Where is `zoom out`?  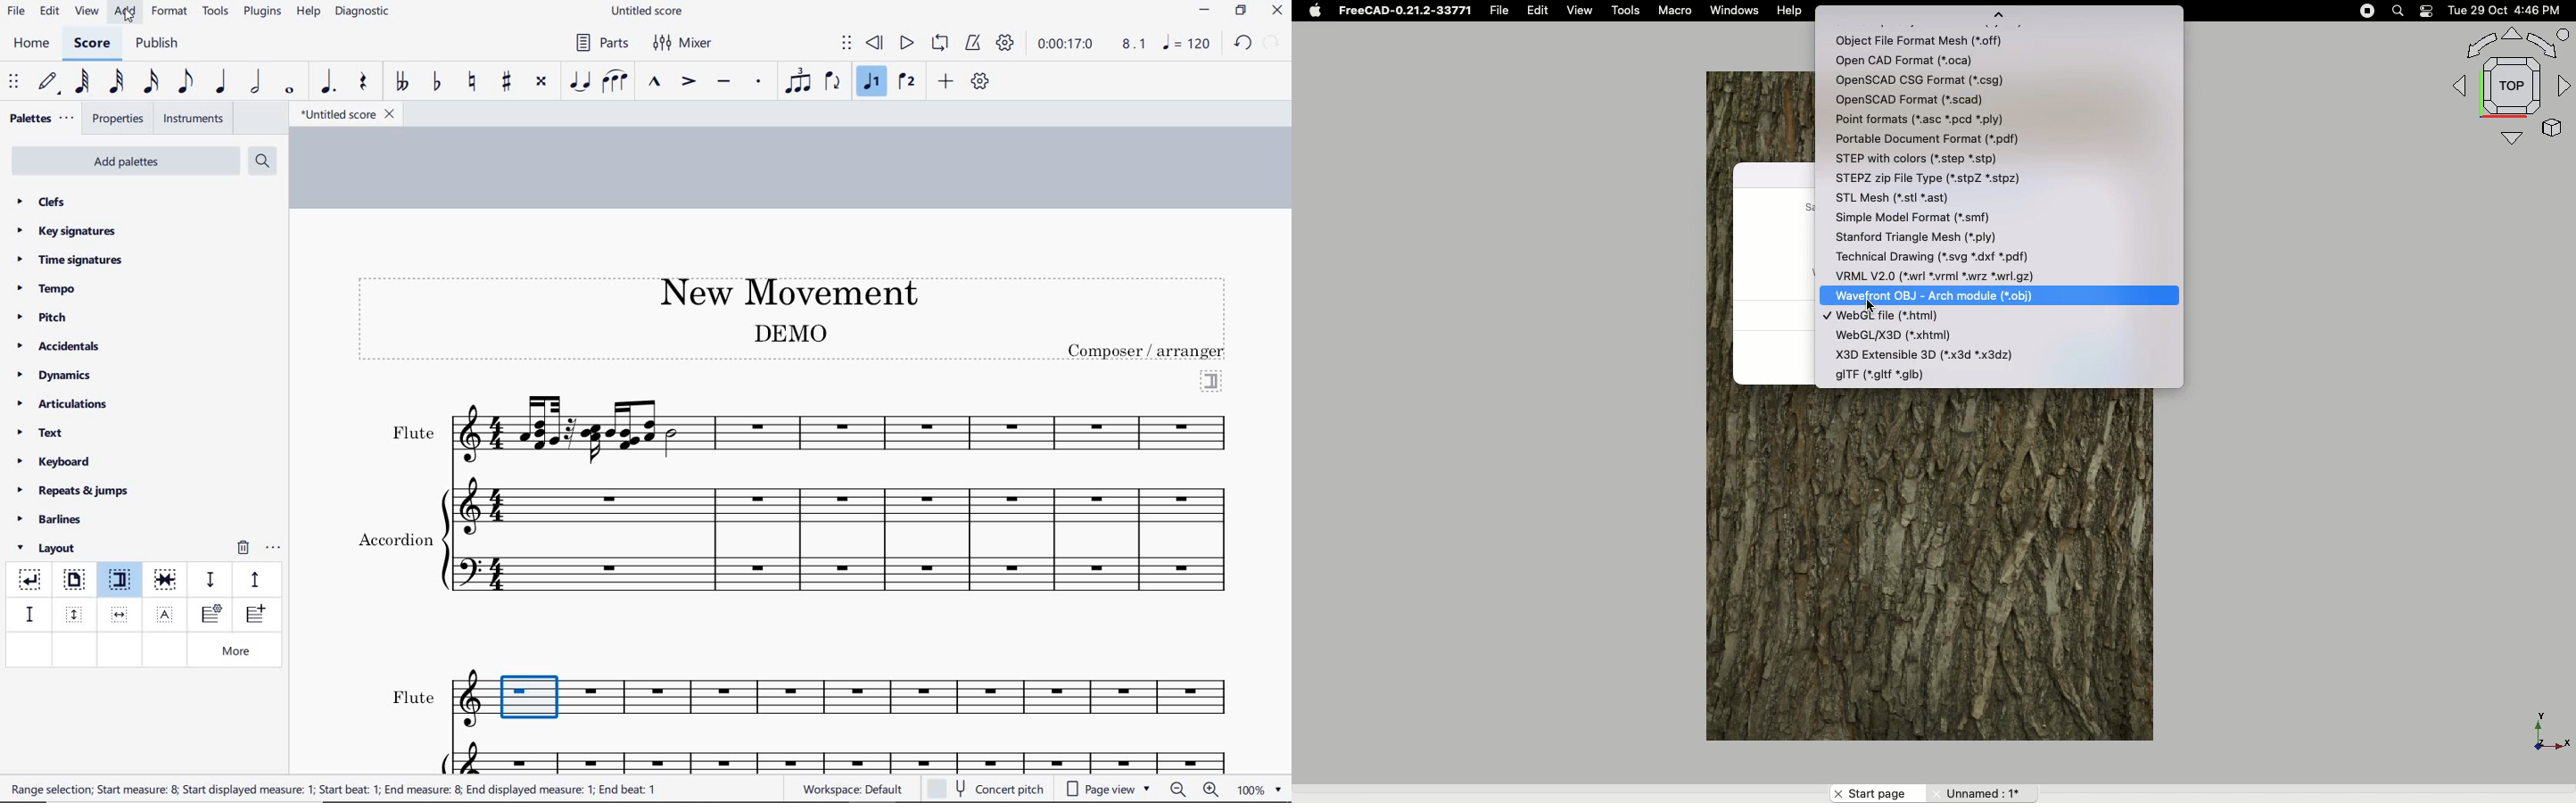
zoom out is located at coordinates (1180, 789).